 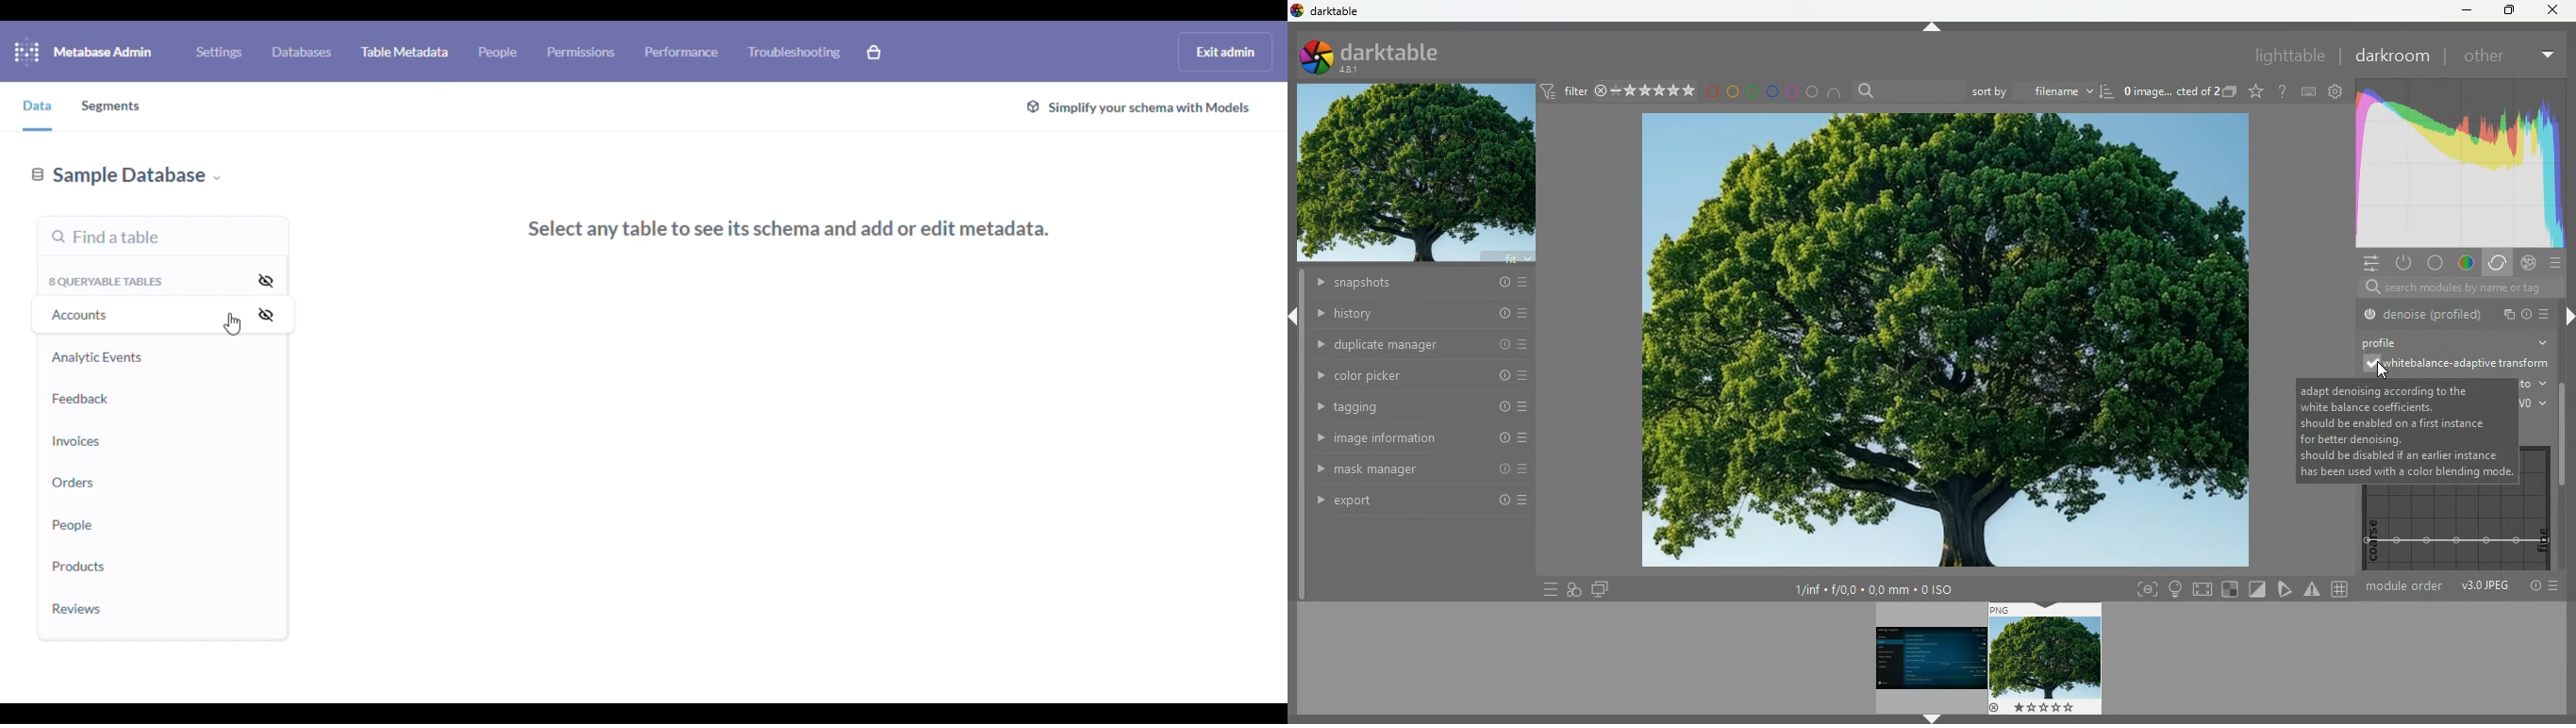 What do you see at coordinates (1873, 590) in the screenshot?
I see `size` at bounding box center [1873, 590].